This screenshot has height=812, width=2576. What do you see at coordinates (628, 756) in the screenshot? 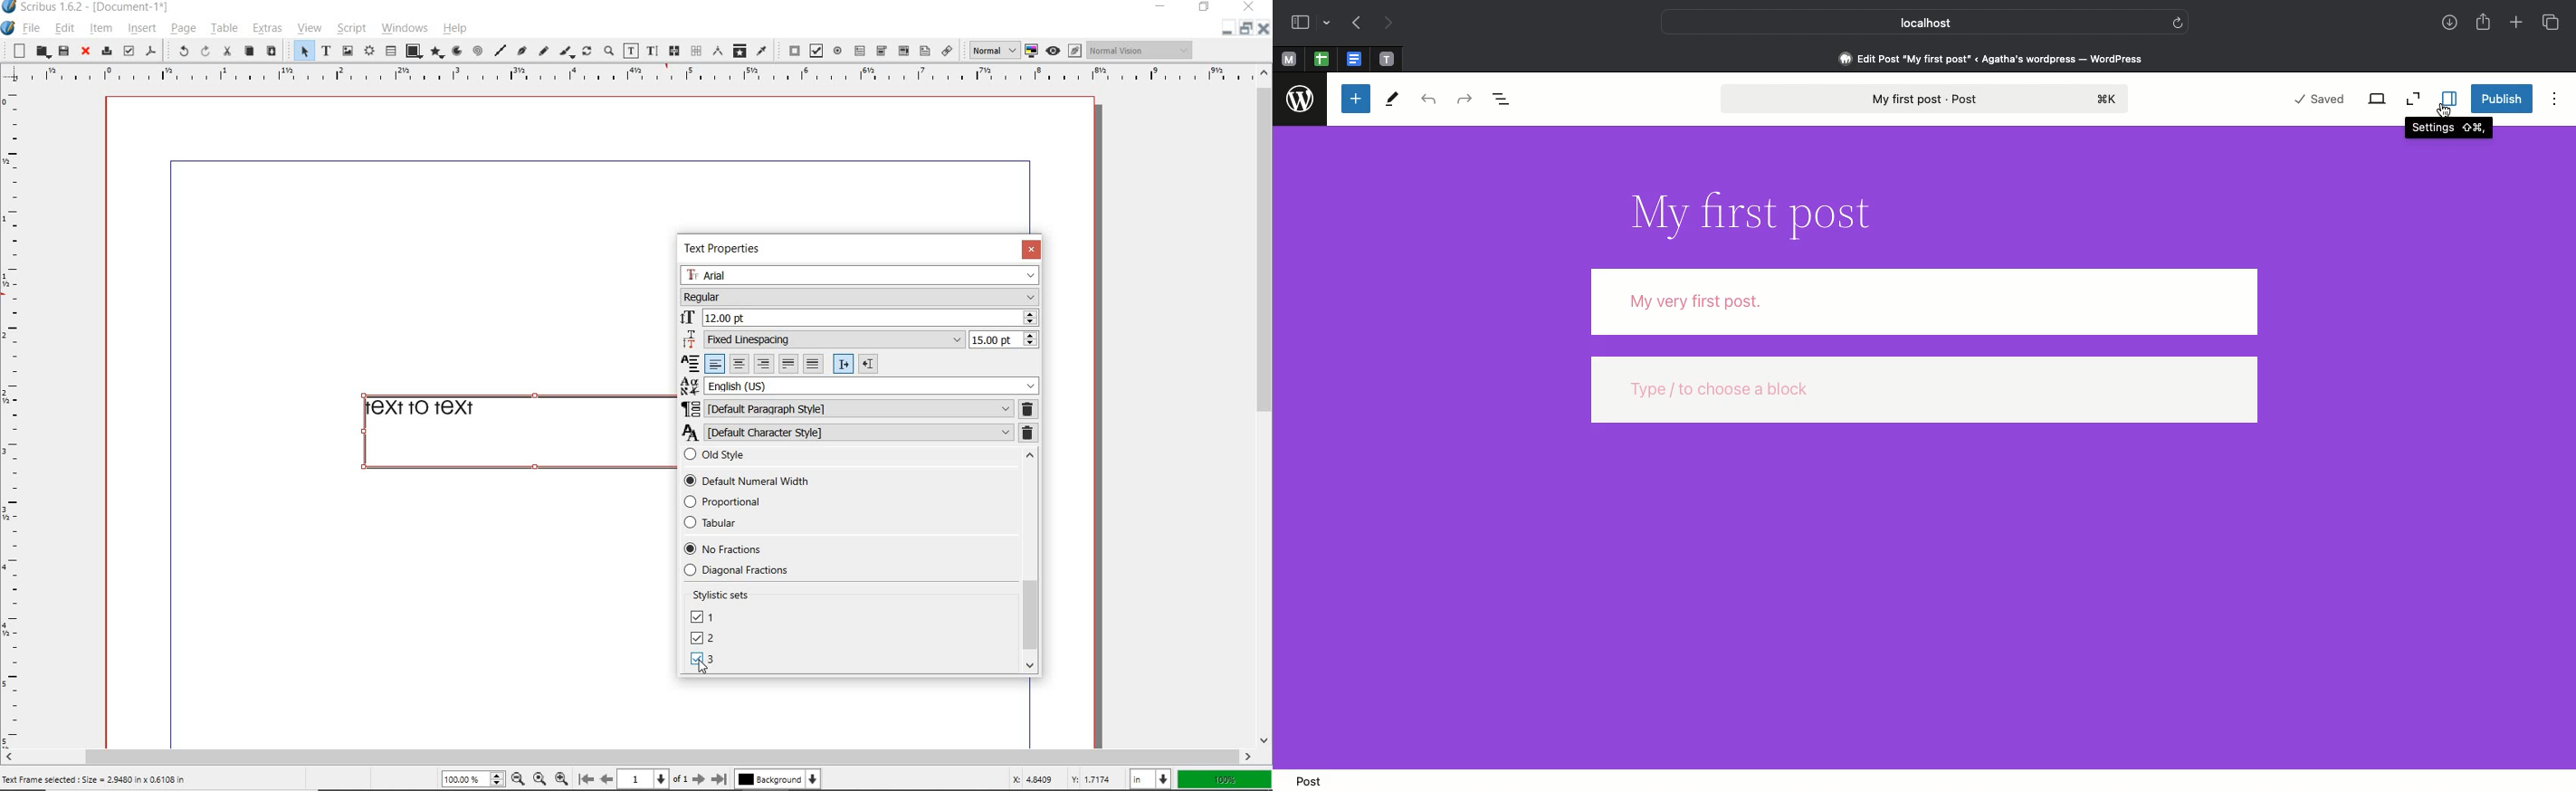
I see `scrollbar` at bounding box center [628, 756].